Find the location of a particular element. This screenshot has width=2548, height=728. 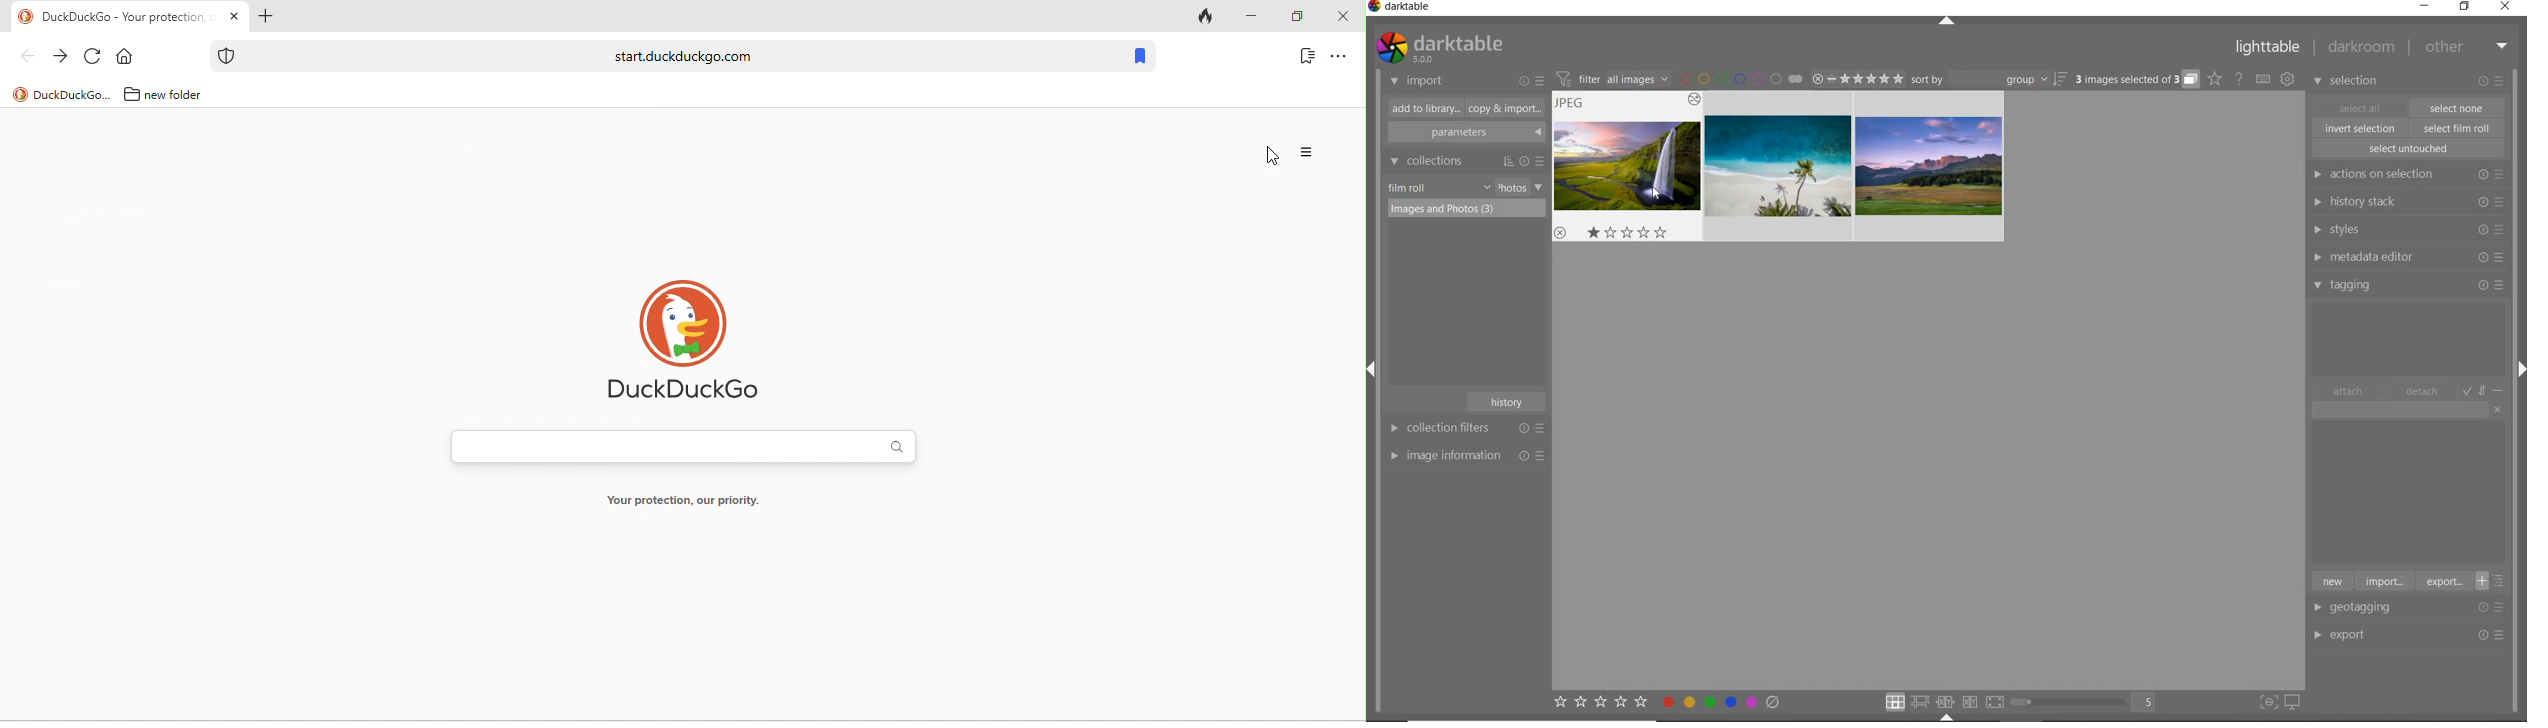

set star rating for selected images is located at coordinates (1600, 704).